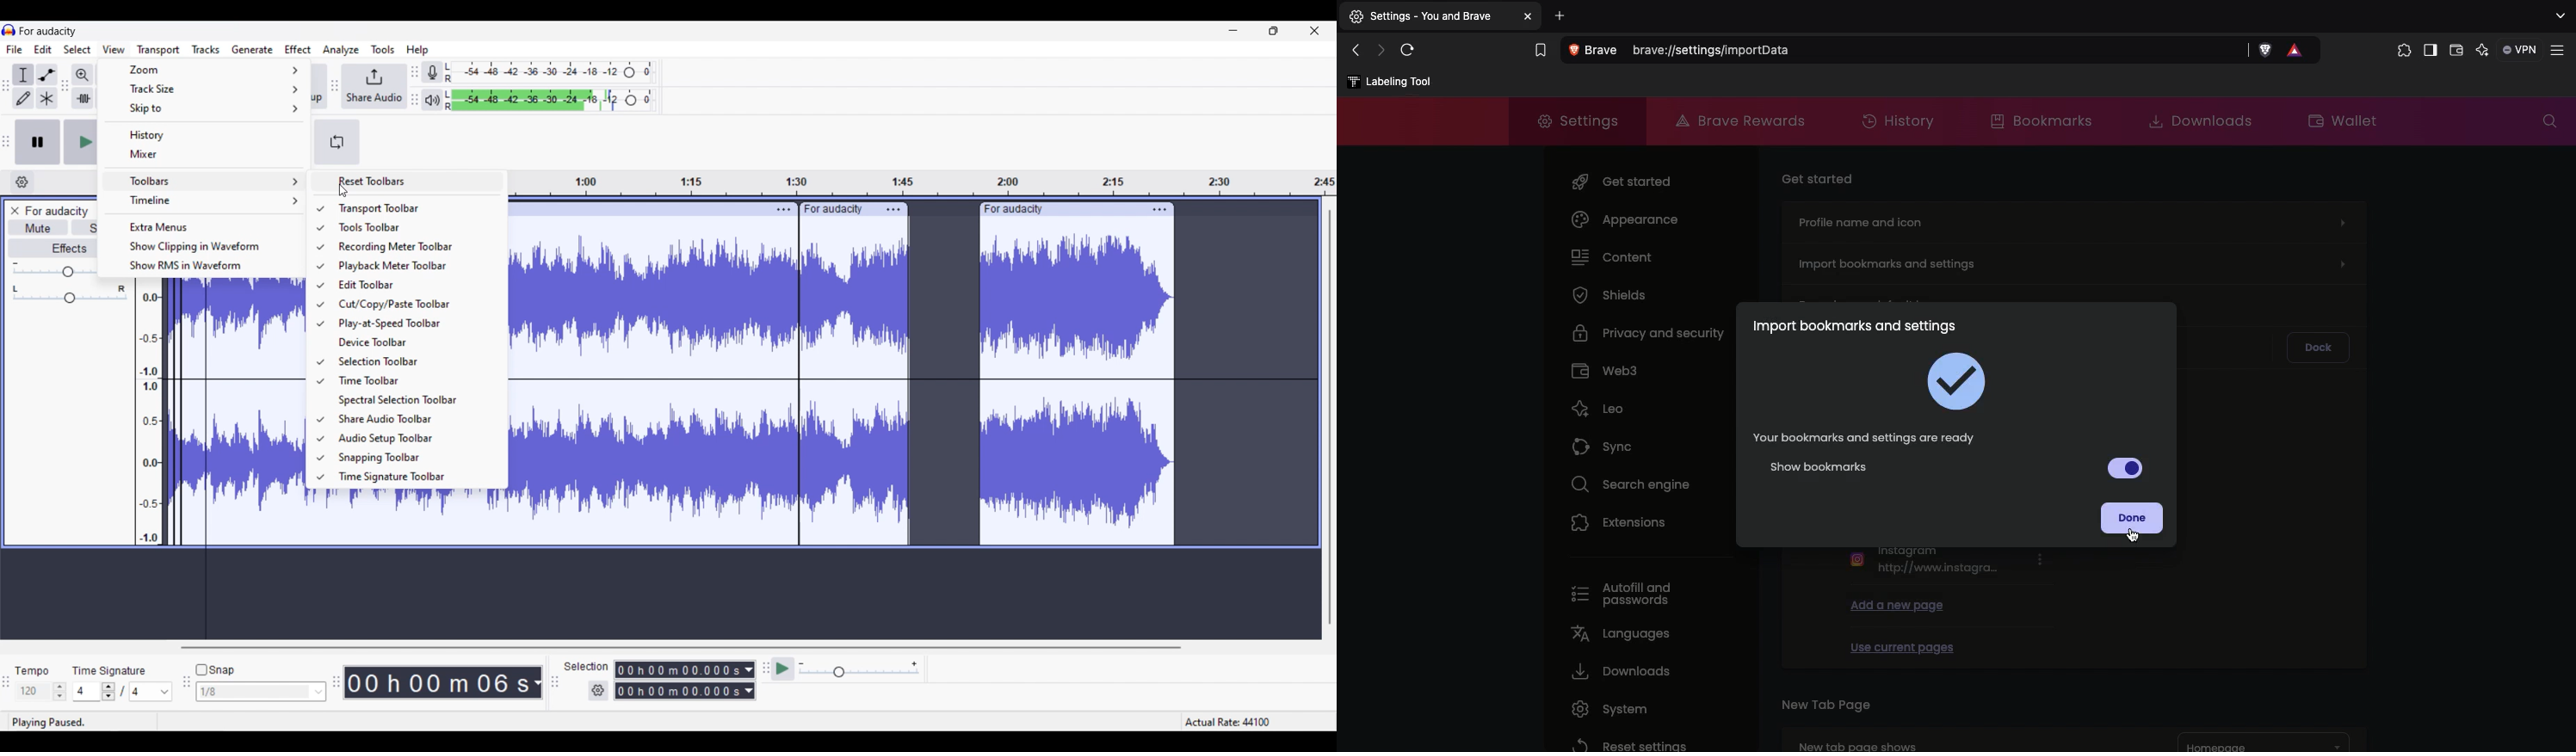 The width and height of the screenshot is (2576, 756). Describe the element at coordinates (204, 70) in the screenshot. I see `Zoom options` at that location.